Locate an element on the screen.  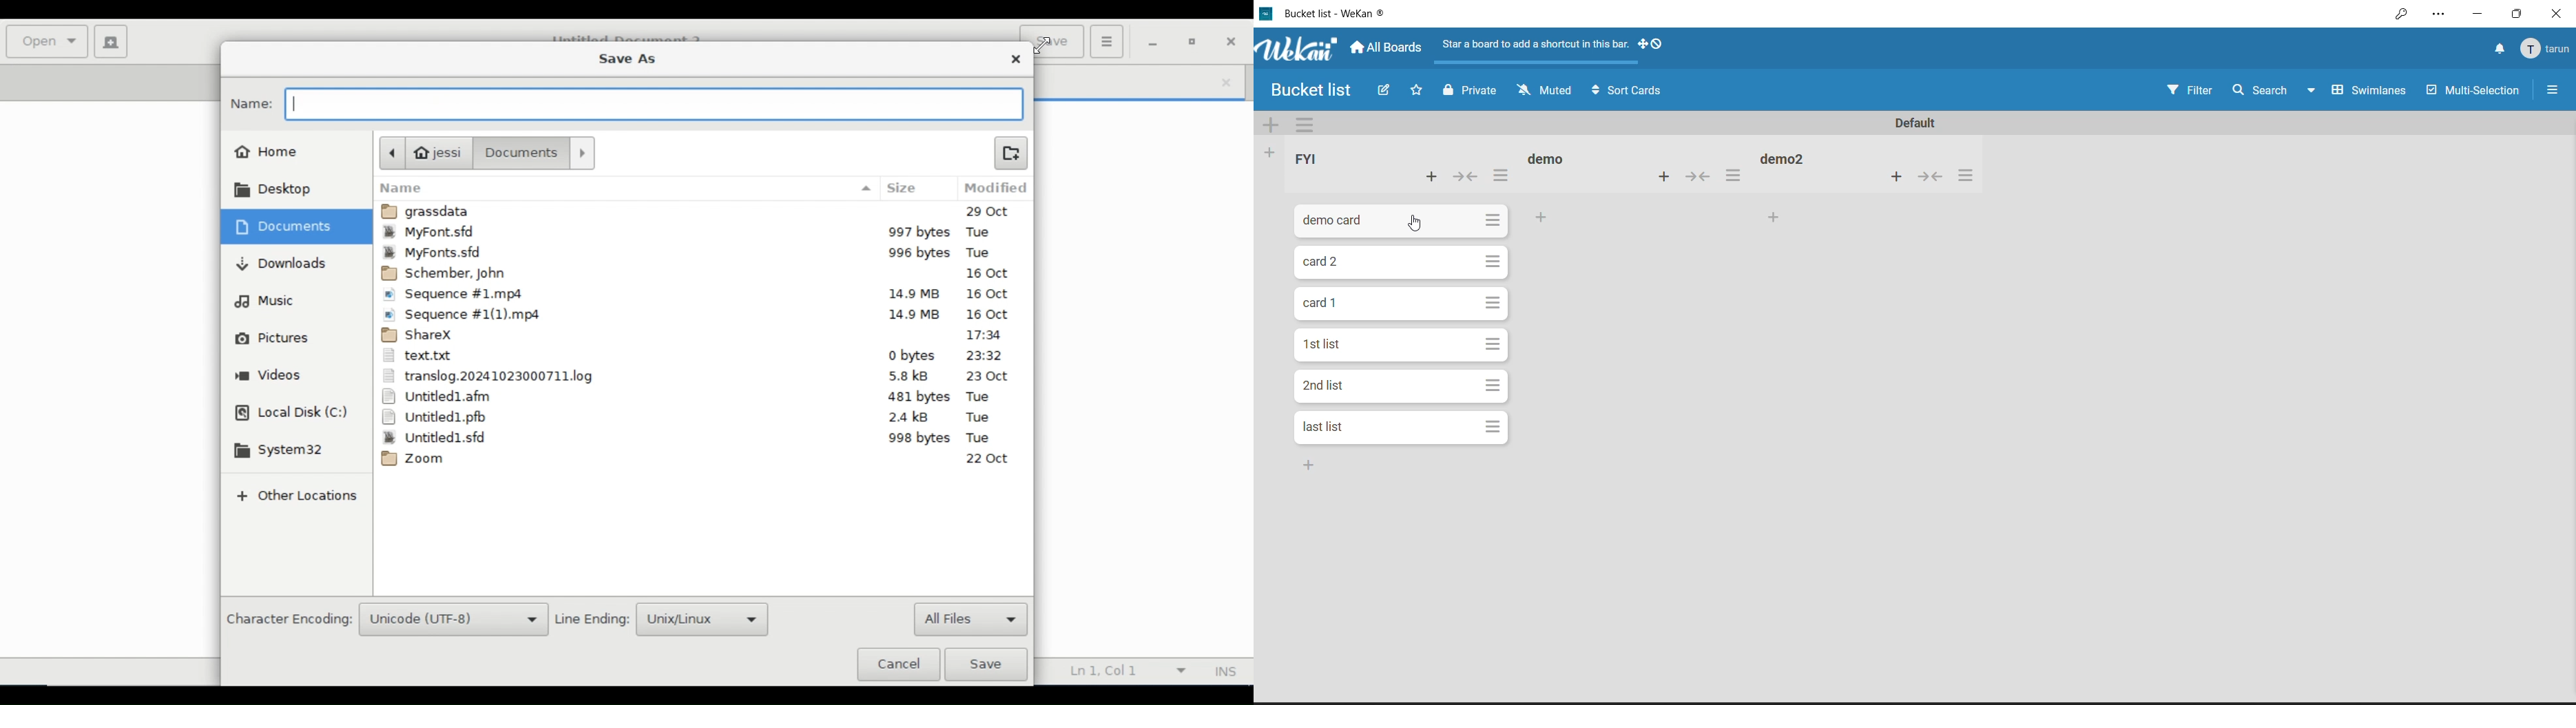
add card to top is located at coordinates (1661, 176).